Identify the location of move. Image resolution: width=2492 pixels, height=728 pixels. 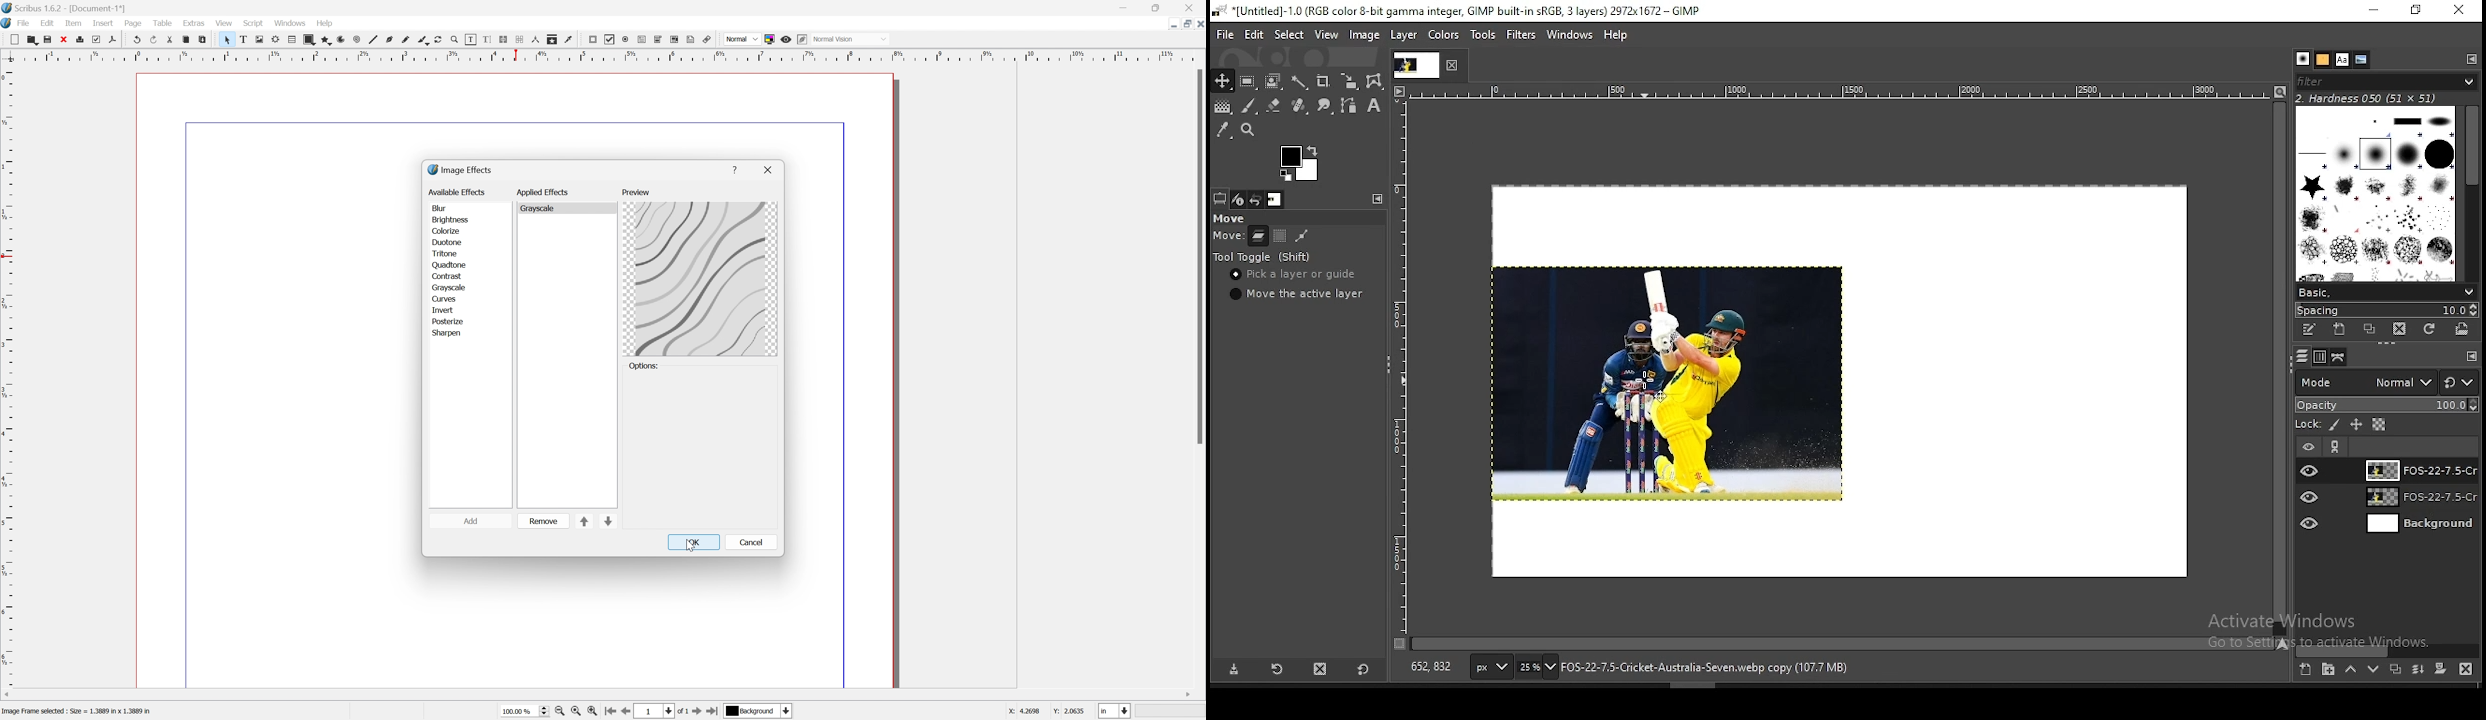
(1231, 219).